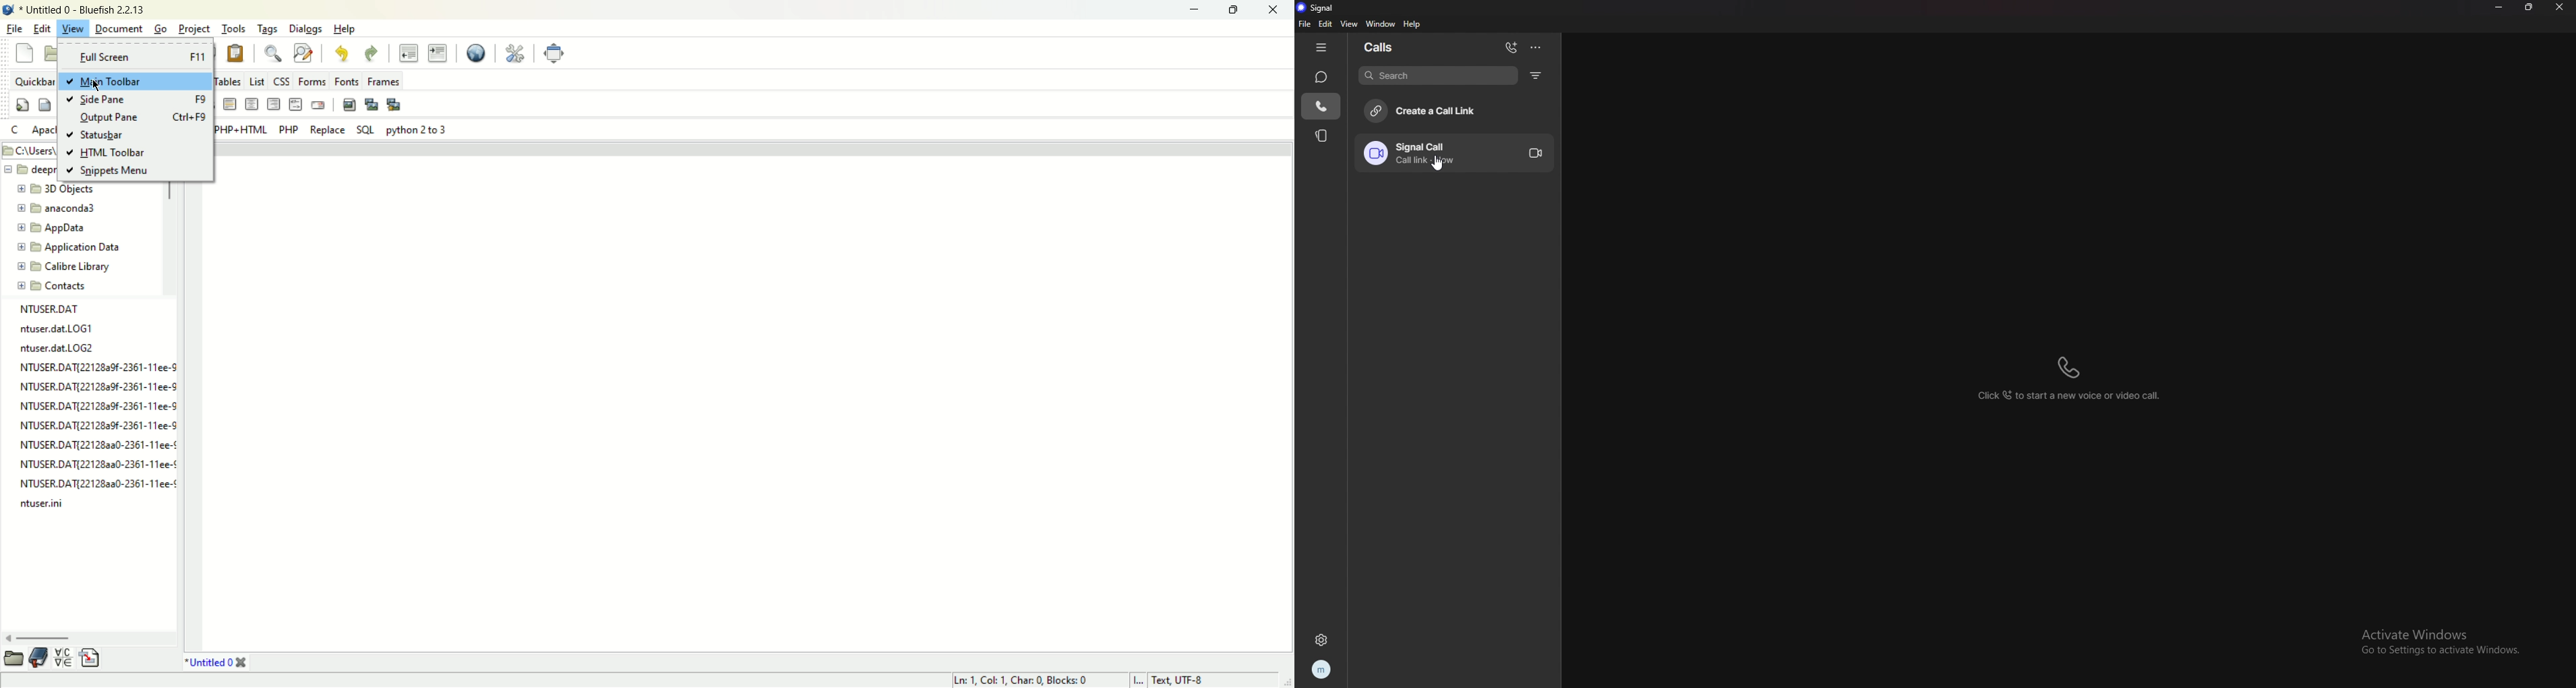 This screenshot has width=2576, height=700. Describe the element at coordinates (17, 658) in the screenshot. I see `browse file` at that location.